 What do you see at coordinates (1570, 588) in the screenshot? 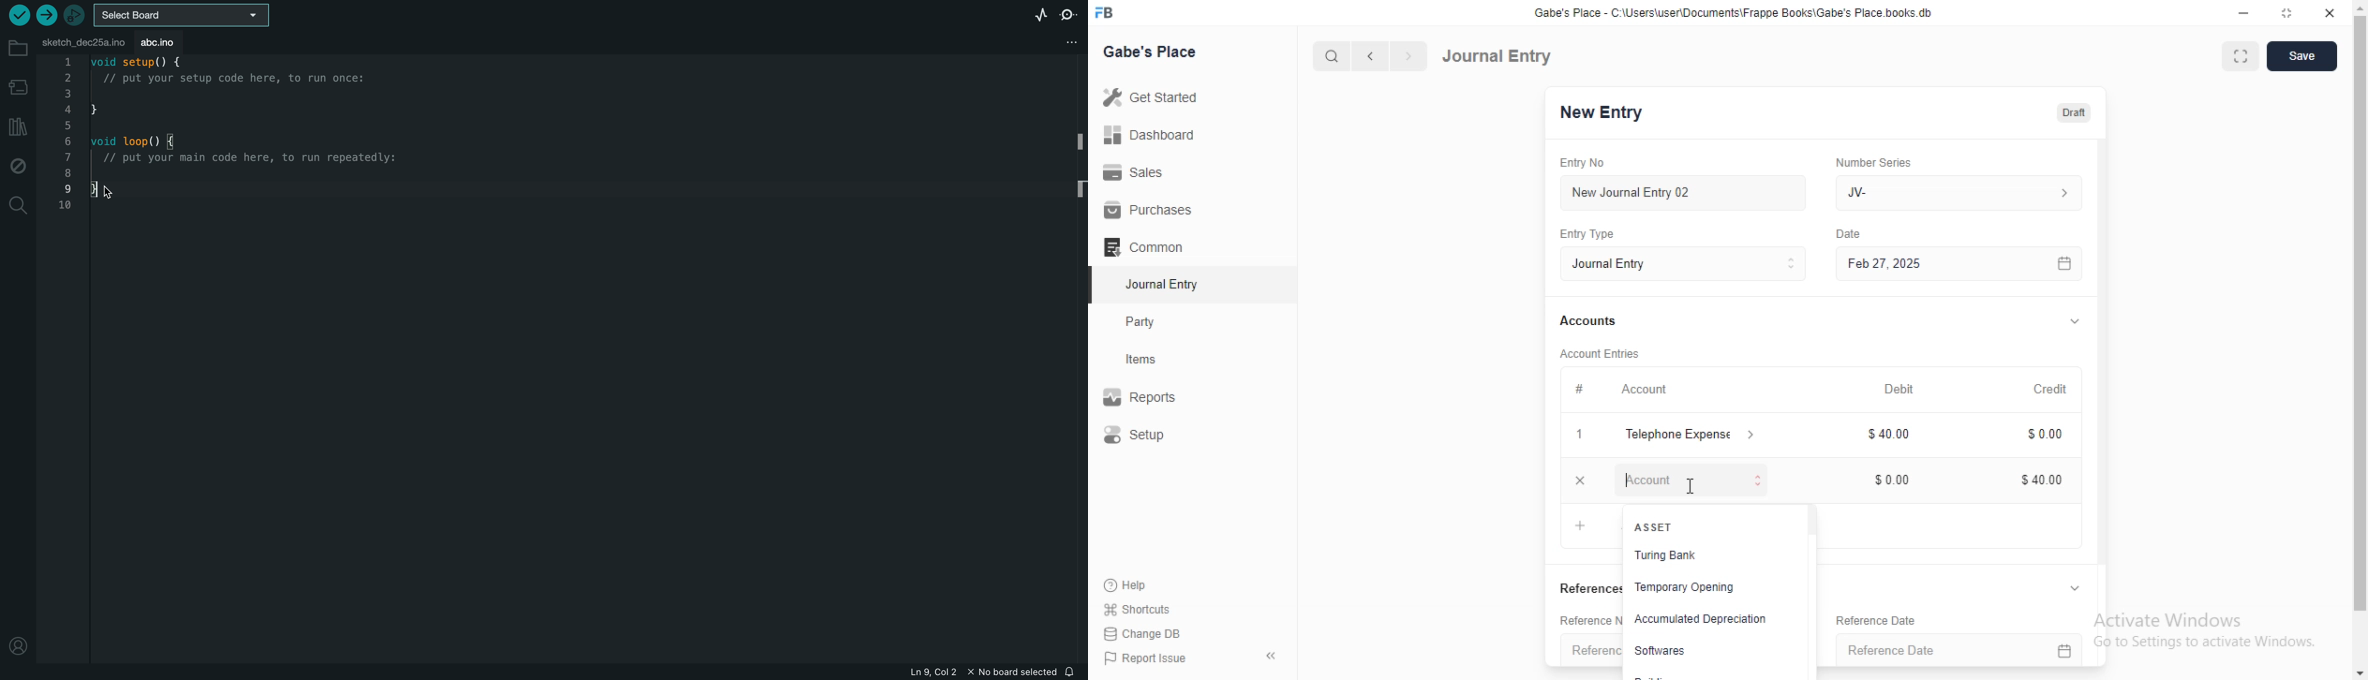
I see `References` at bounding box center [1570, 588].